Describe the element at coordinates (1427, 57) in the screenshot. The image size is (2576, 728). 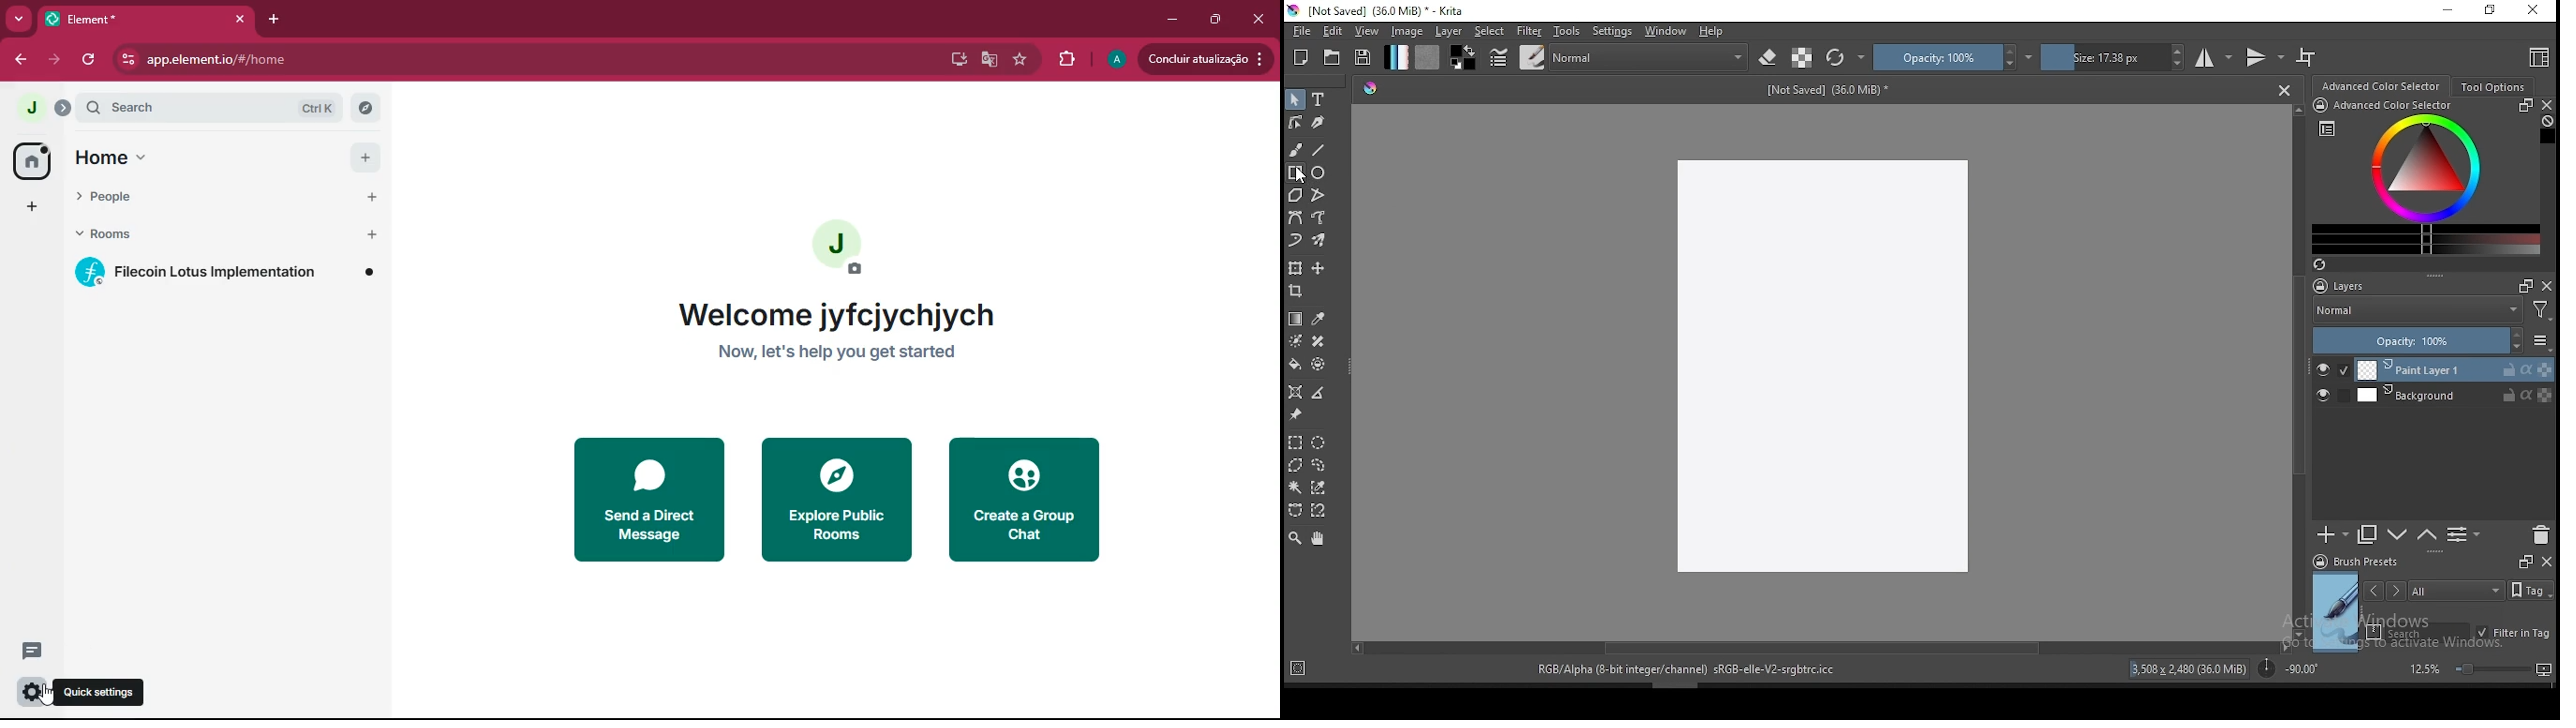
I see `pattern` at that location.